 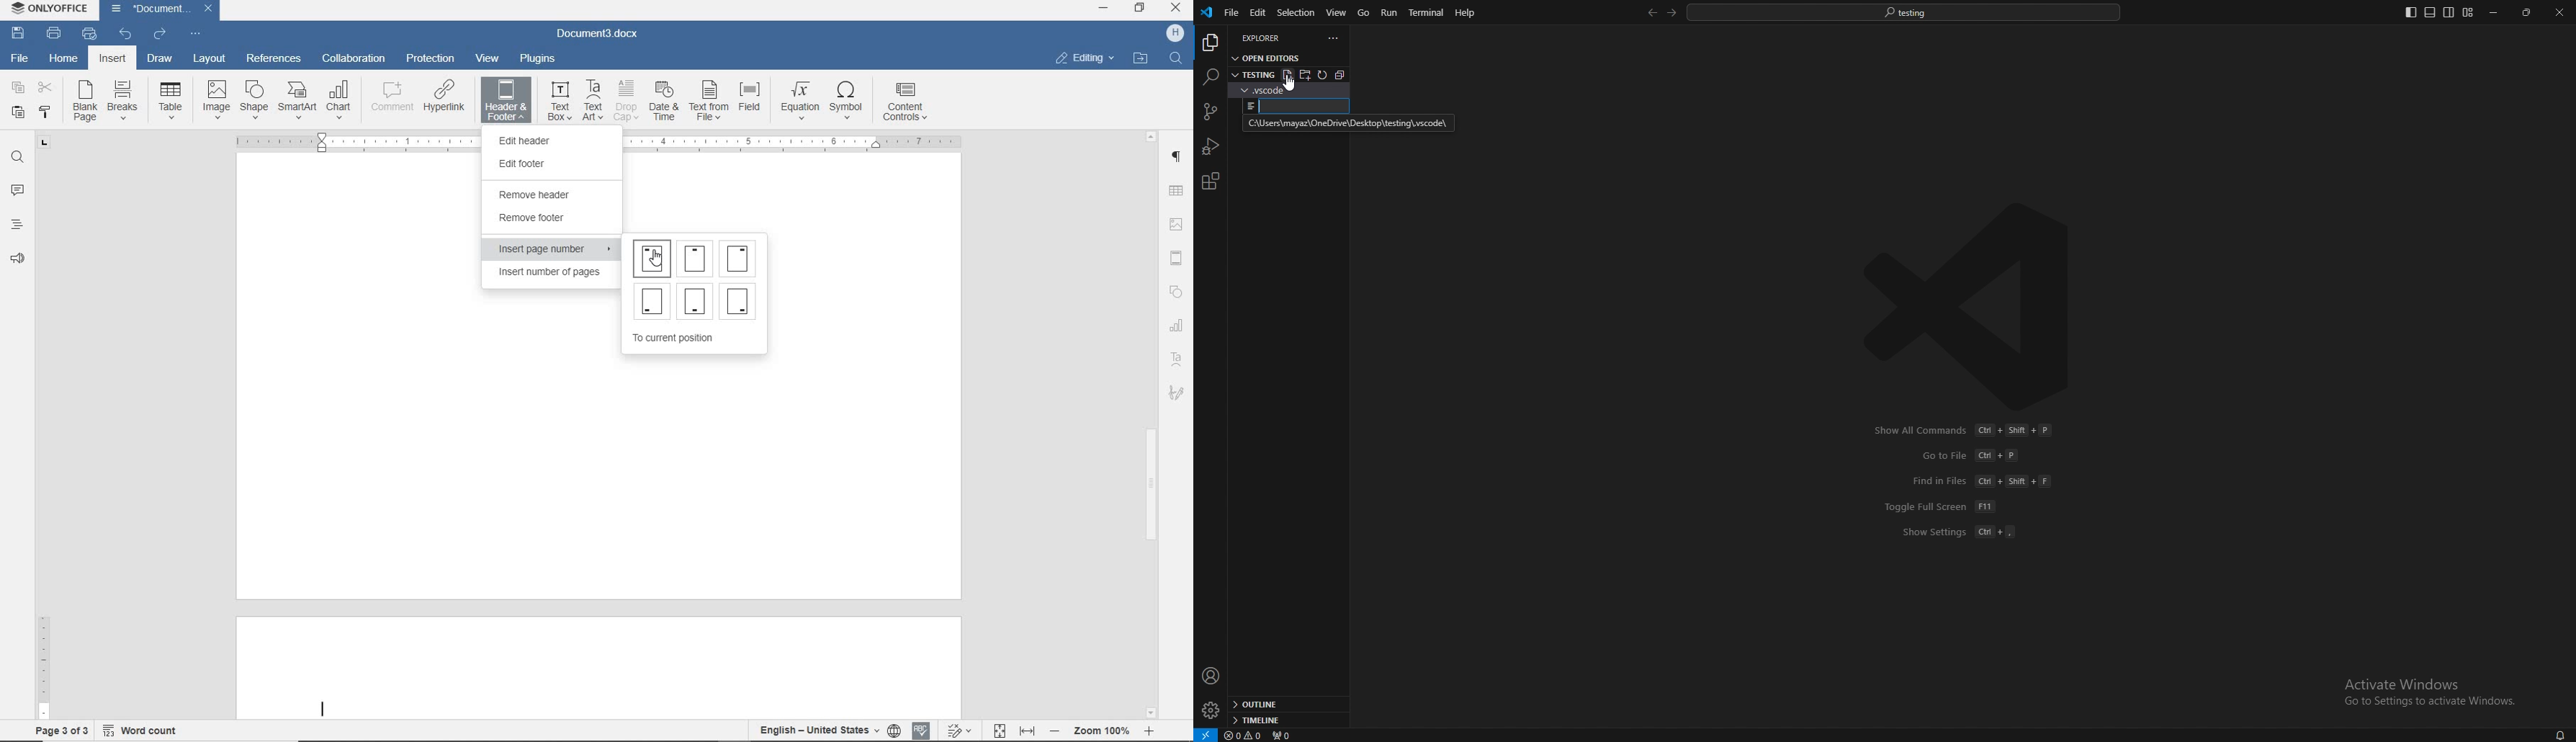 What do you see at coordinates (1178, 225) in the screenshot?
I see `IMAGE` at bounding box center [1178, 225].